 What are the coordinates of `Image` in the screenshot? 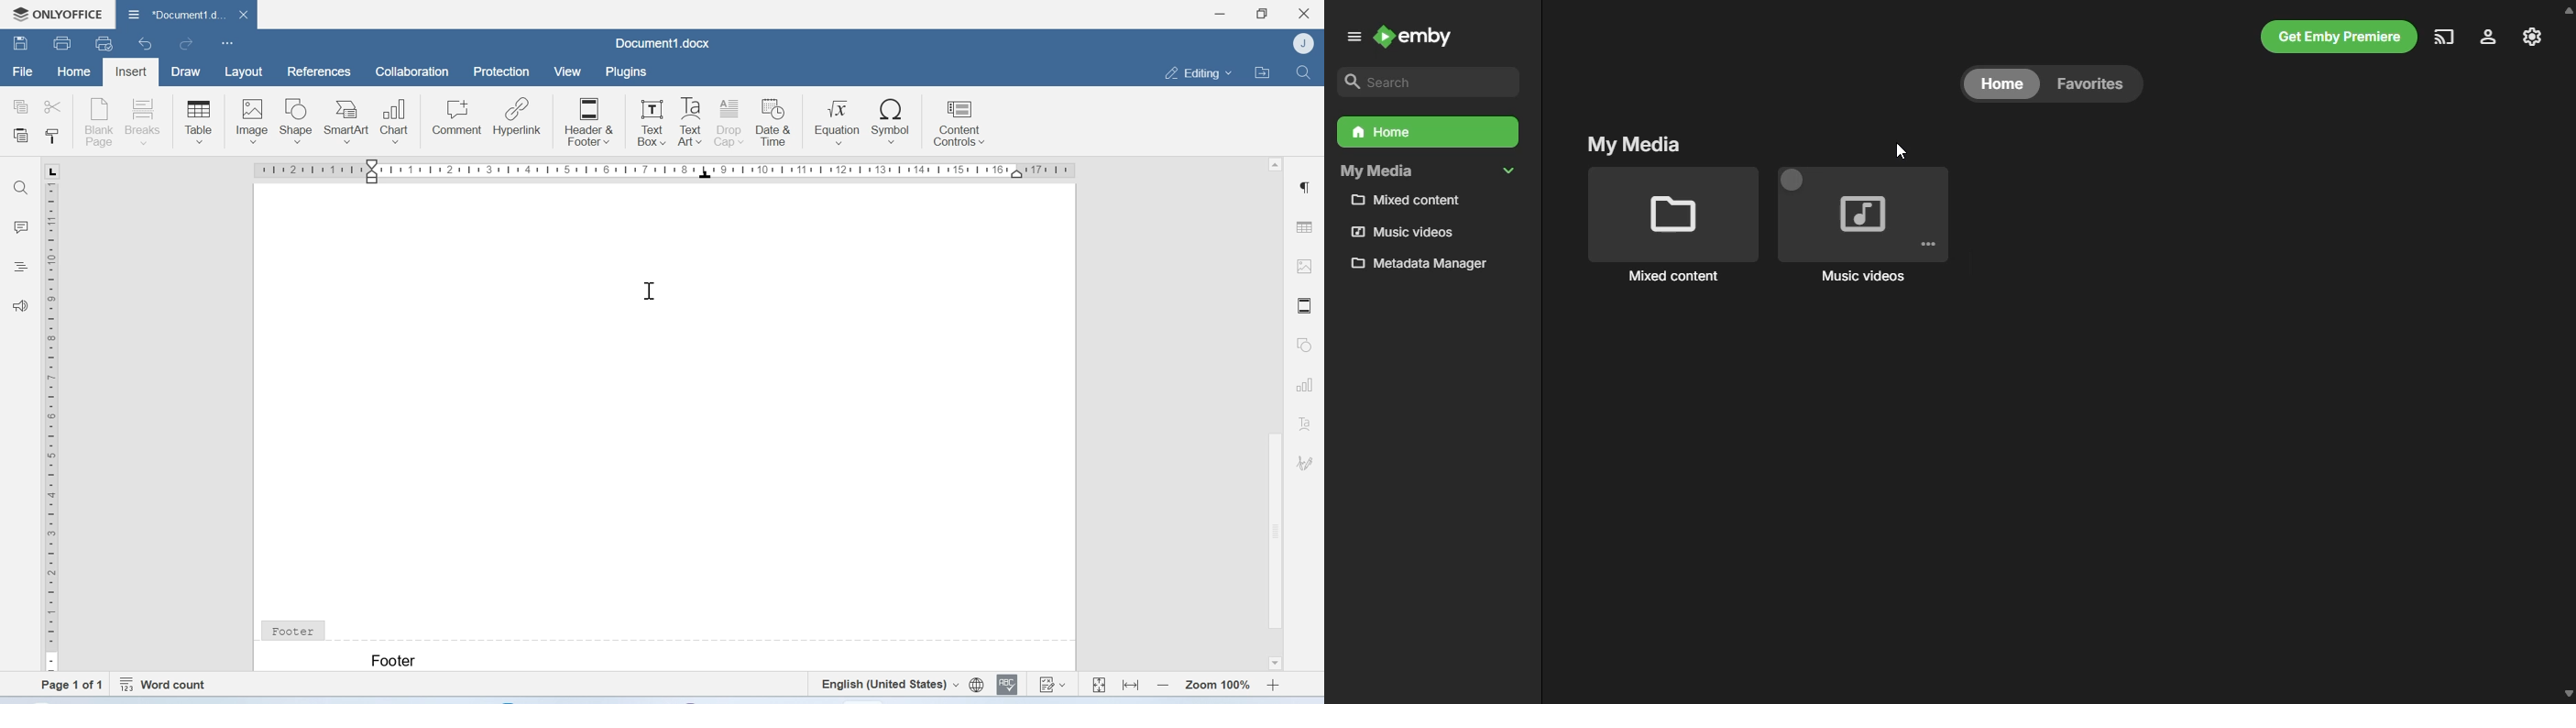 It's located at (1307, 268).